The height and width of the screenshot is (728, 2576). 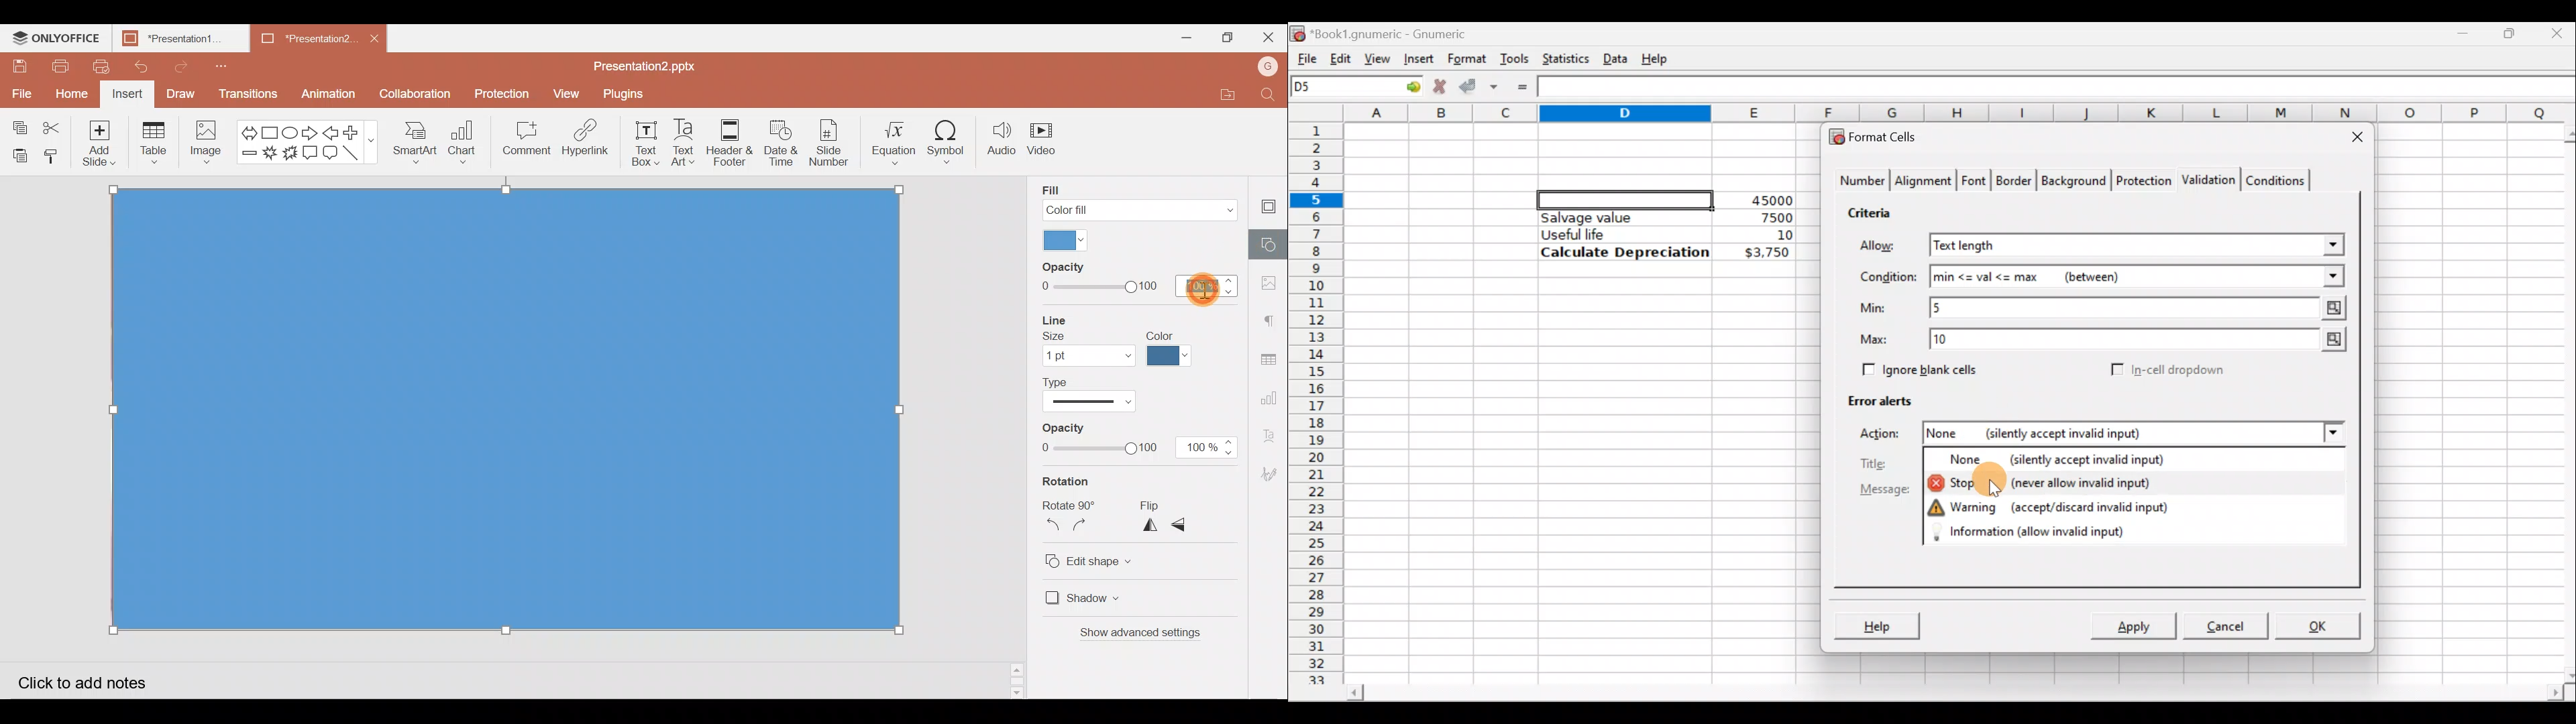 What do you see at coordinates (2138, 246) in the screenshot?
I see `Text length selected` at bounding box center [2138, 246].